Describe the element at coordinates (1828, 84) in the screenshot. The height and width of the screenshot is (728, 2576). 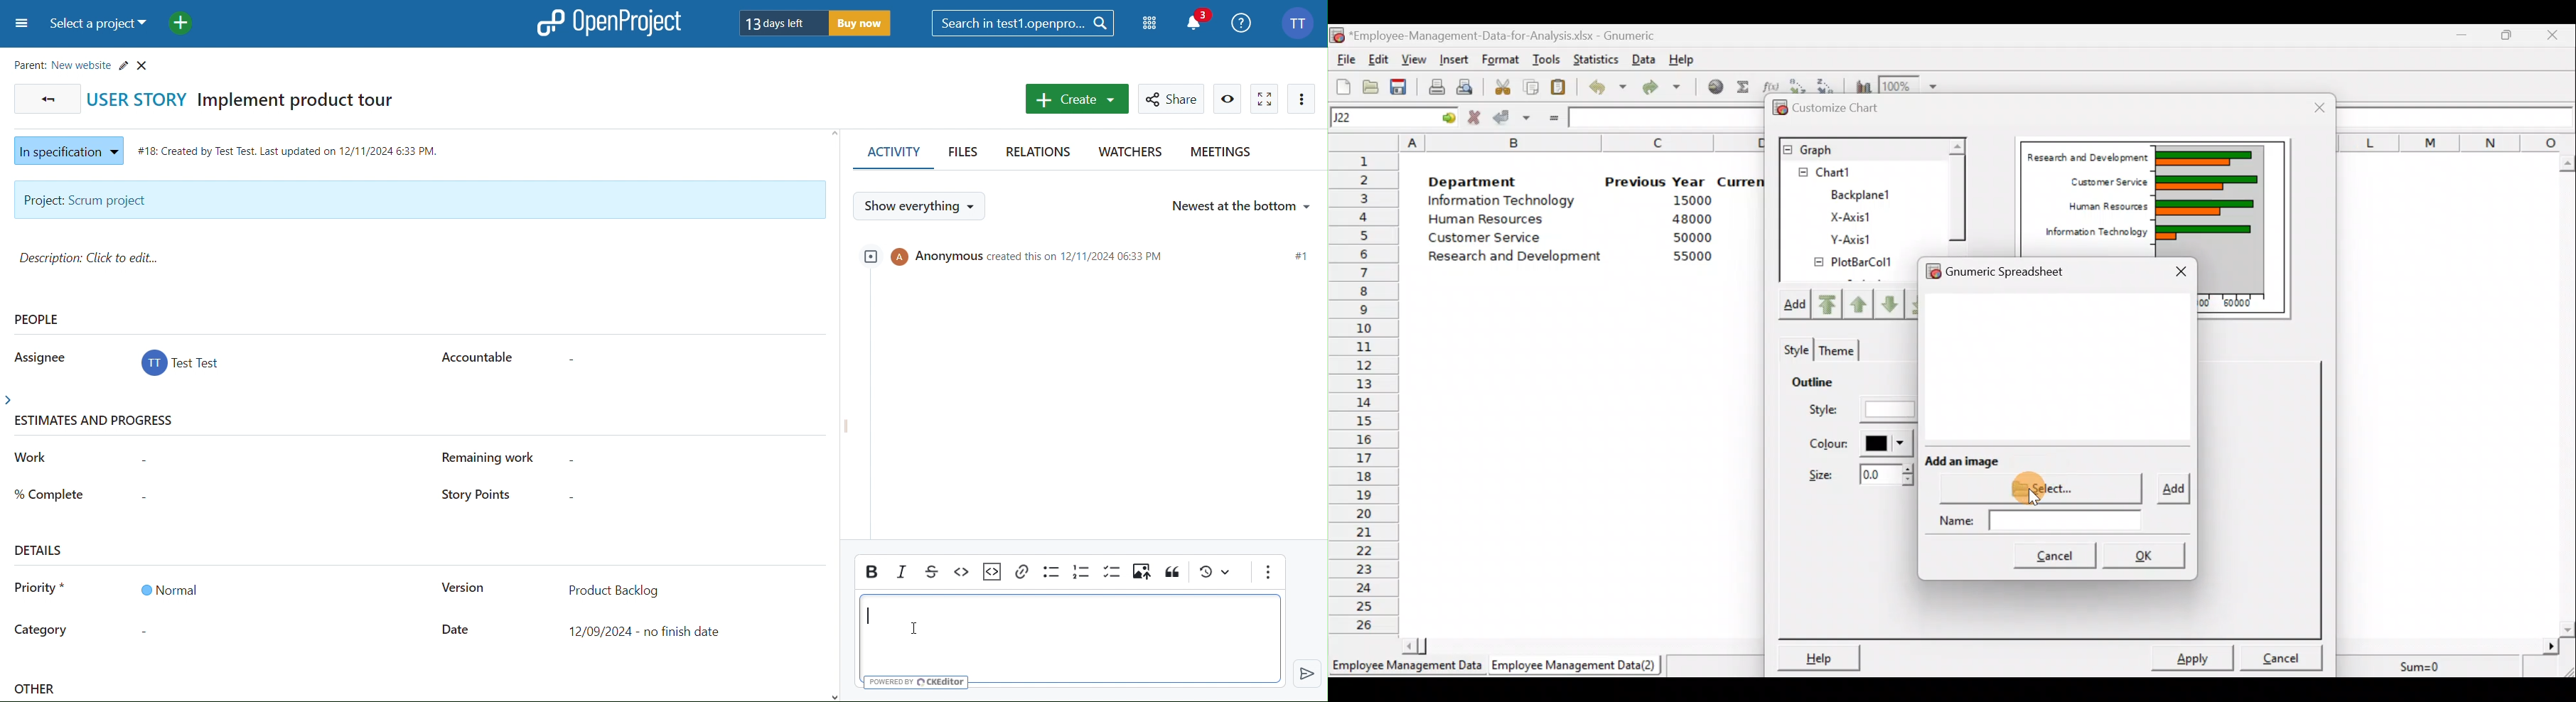
I see `Sort in descending order` at that location.